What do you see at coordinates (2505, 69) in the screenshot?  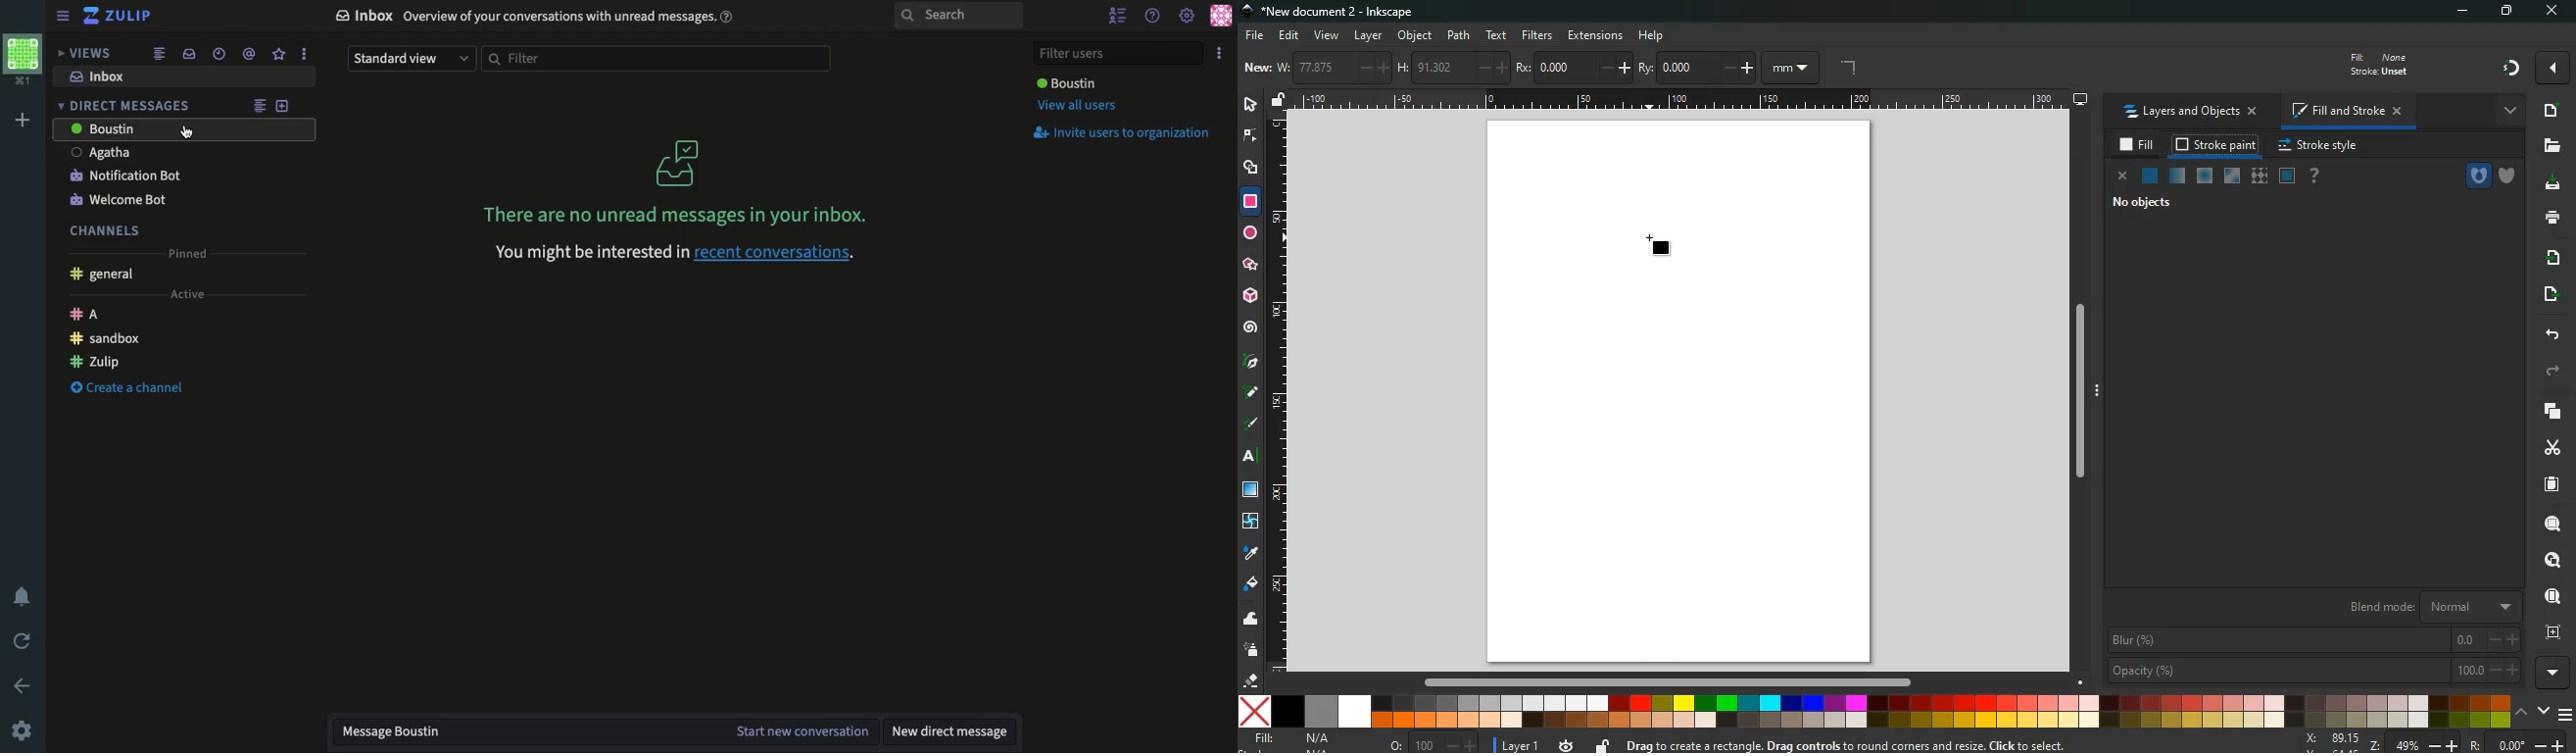 I see `gradient` at bounding box center [2505, 69].